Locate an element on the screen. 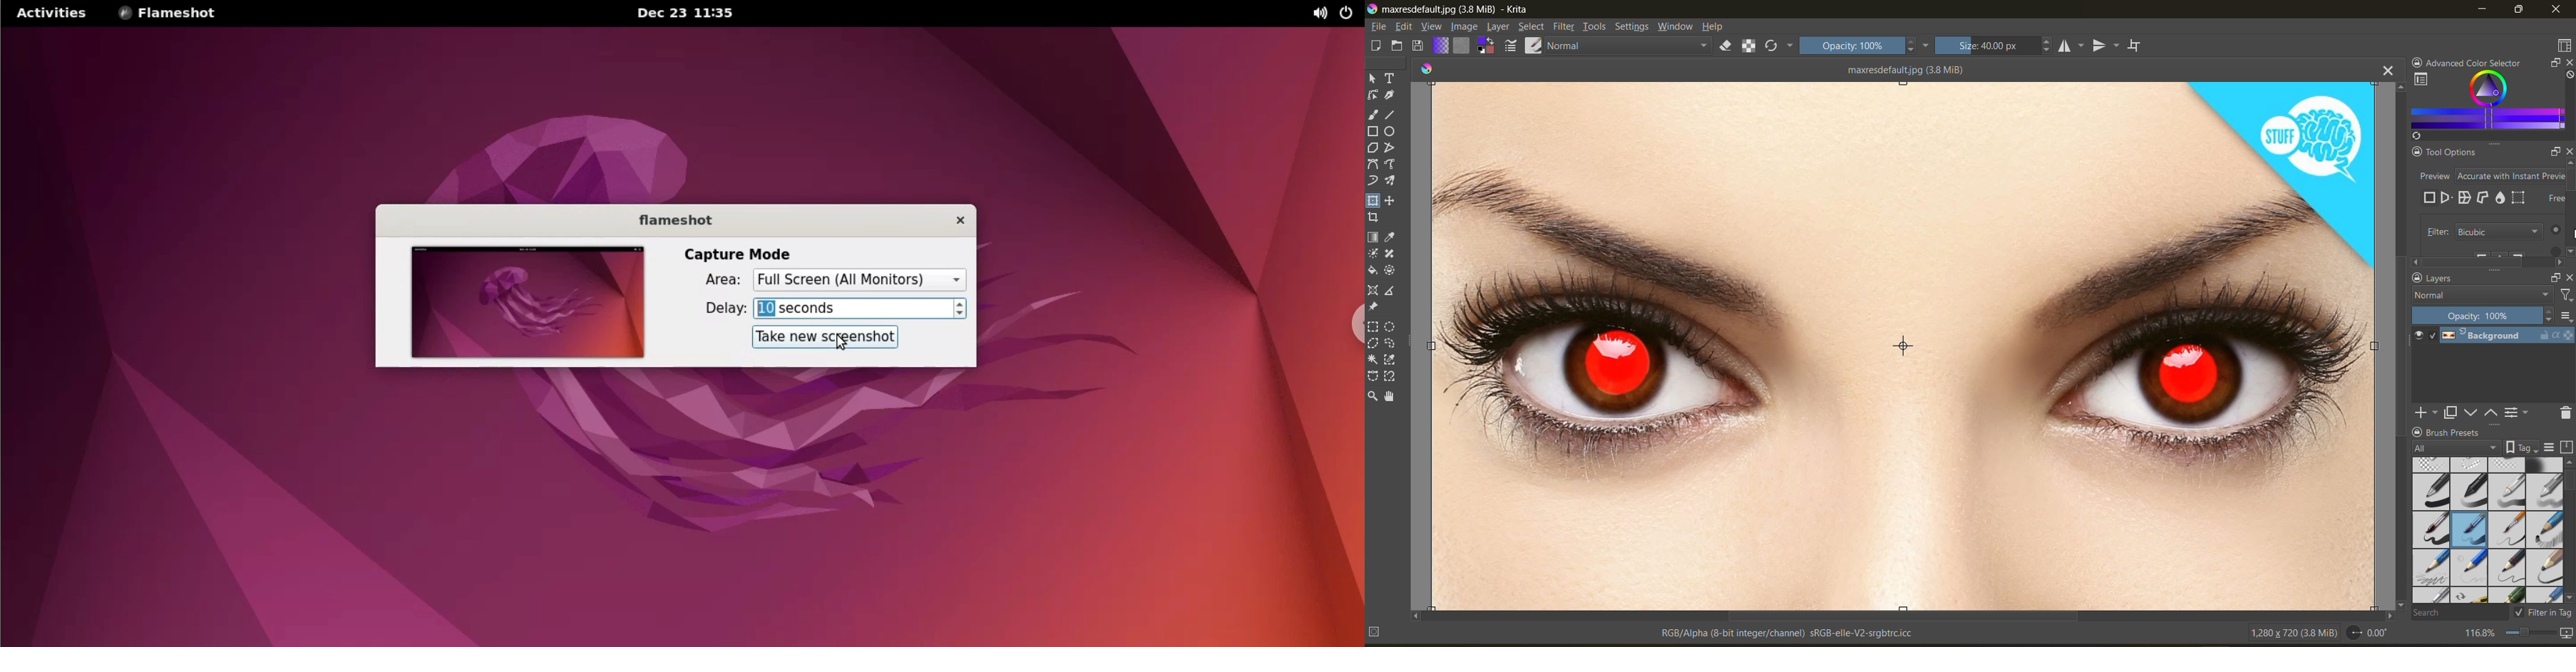 The image size is (2576, 672). settings is located at coordinates (1634, 28).